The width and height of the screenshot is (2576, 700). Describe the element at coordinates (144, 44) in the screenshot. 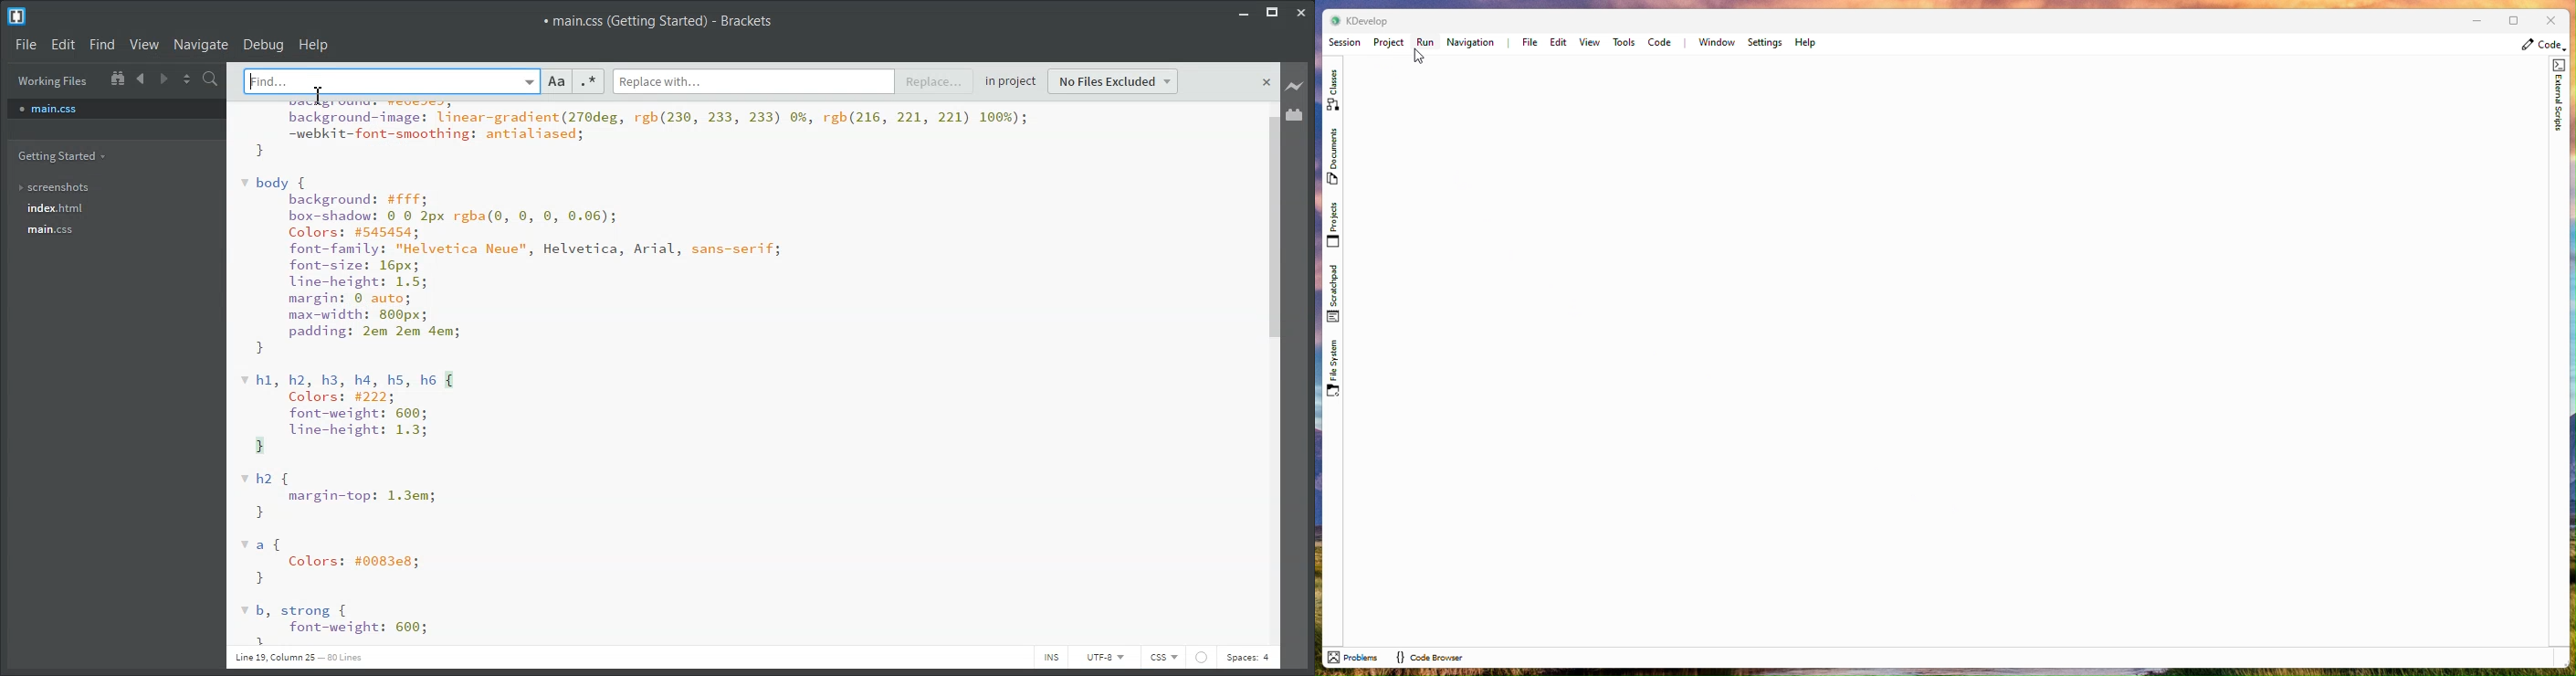

I see `View` at that location.